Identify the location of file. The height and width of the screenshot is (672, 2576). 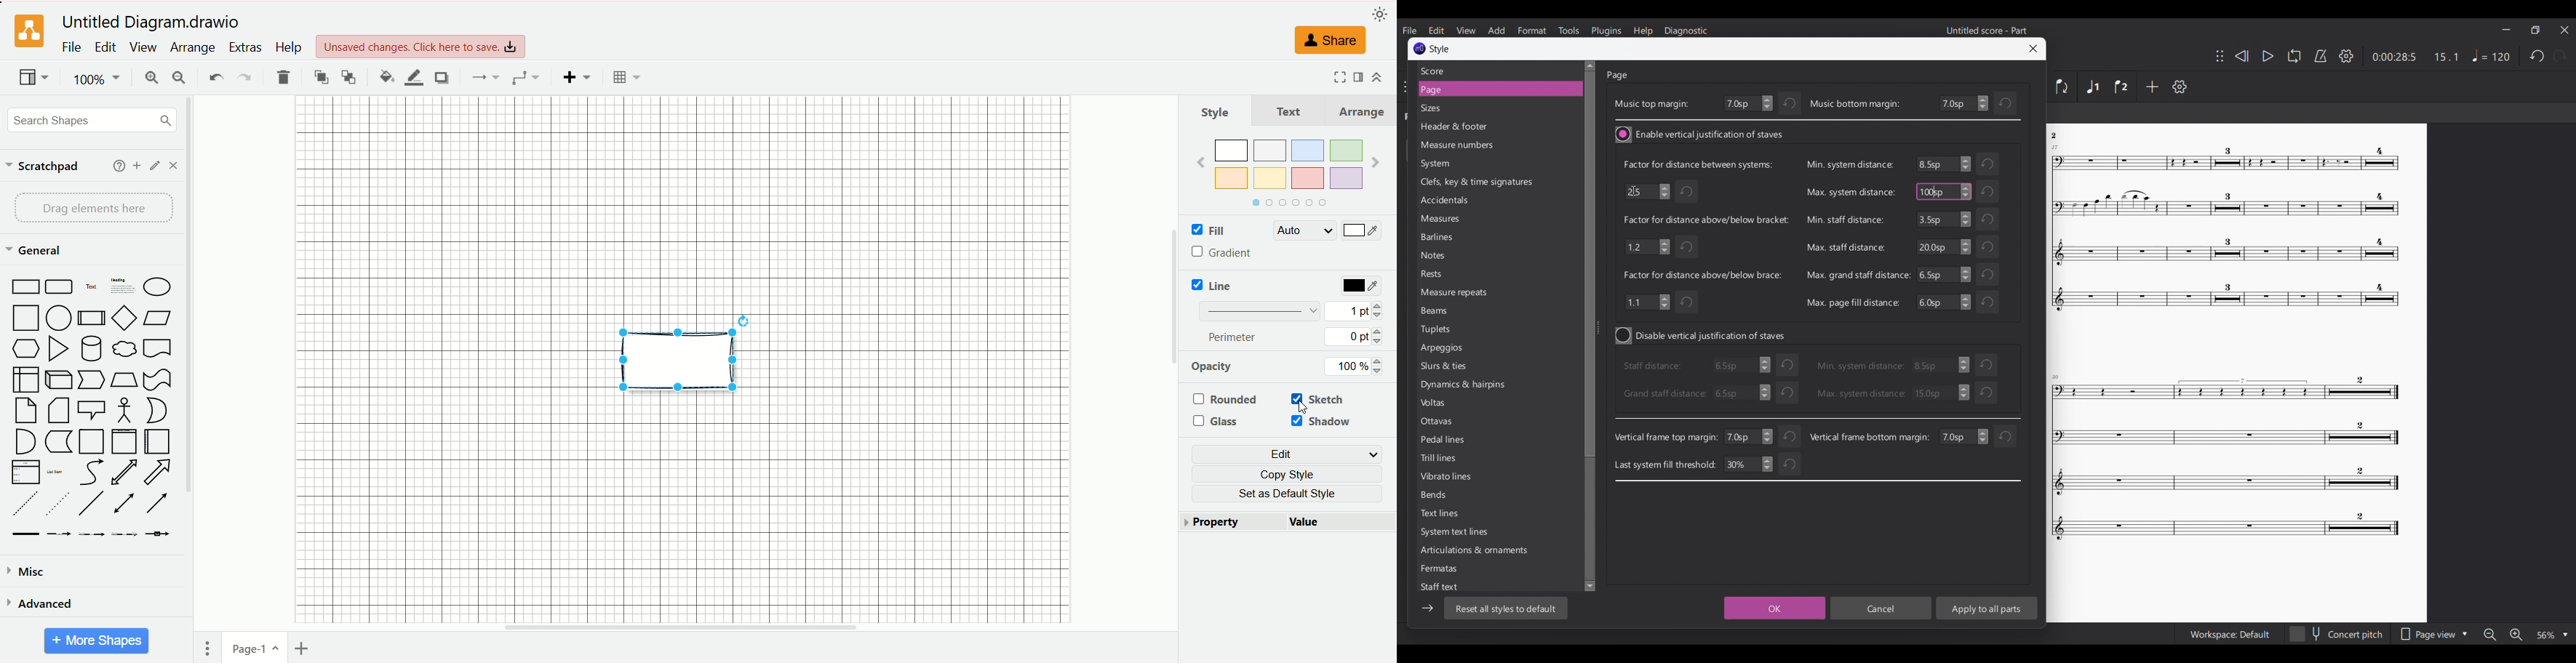
(72, 47).